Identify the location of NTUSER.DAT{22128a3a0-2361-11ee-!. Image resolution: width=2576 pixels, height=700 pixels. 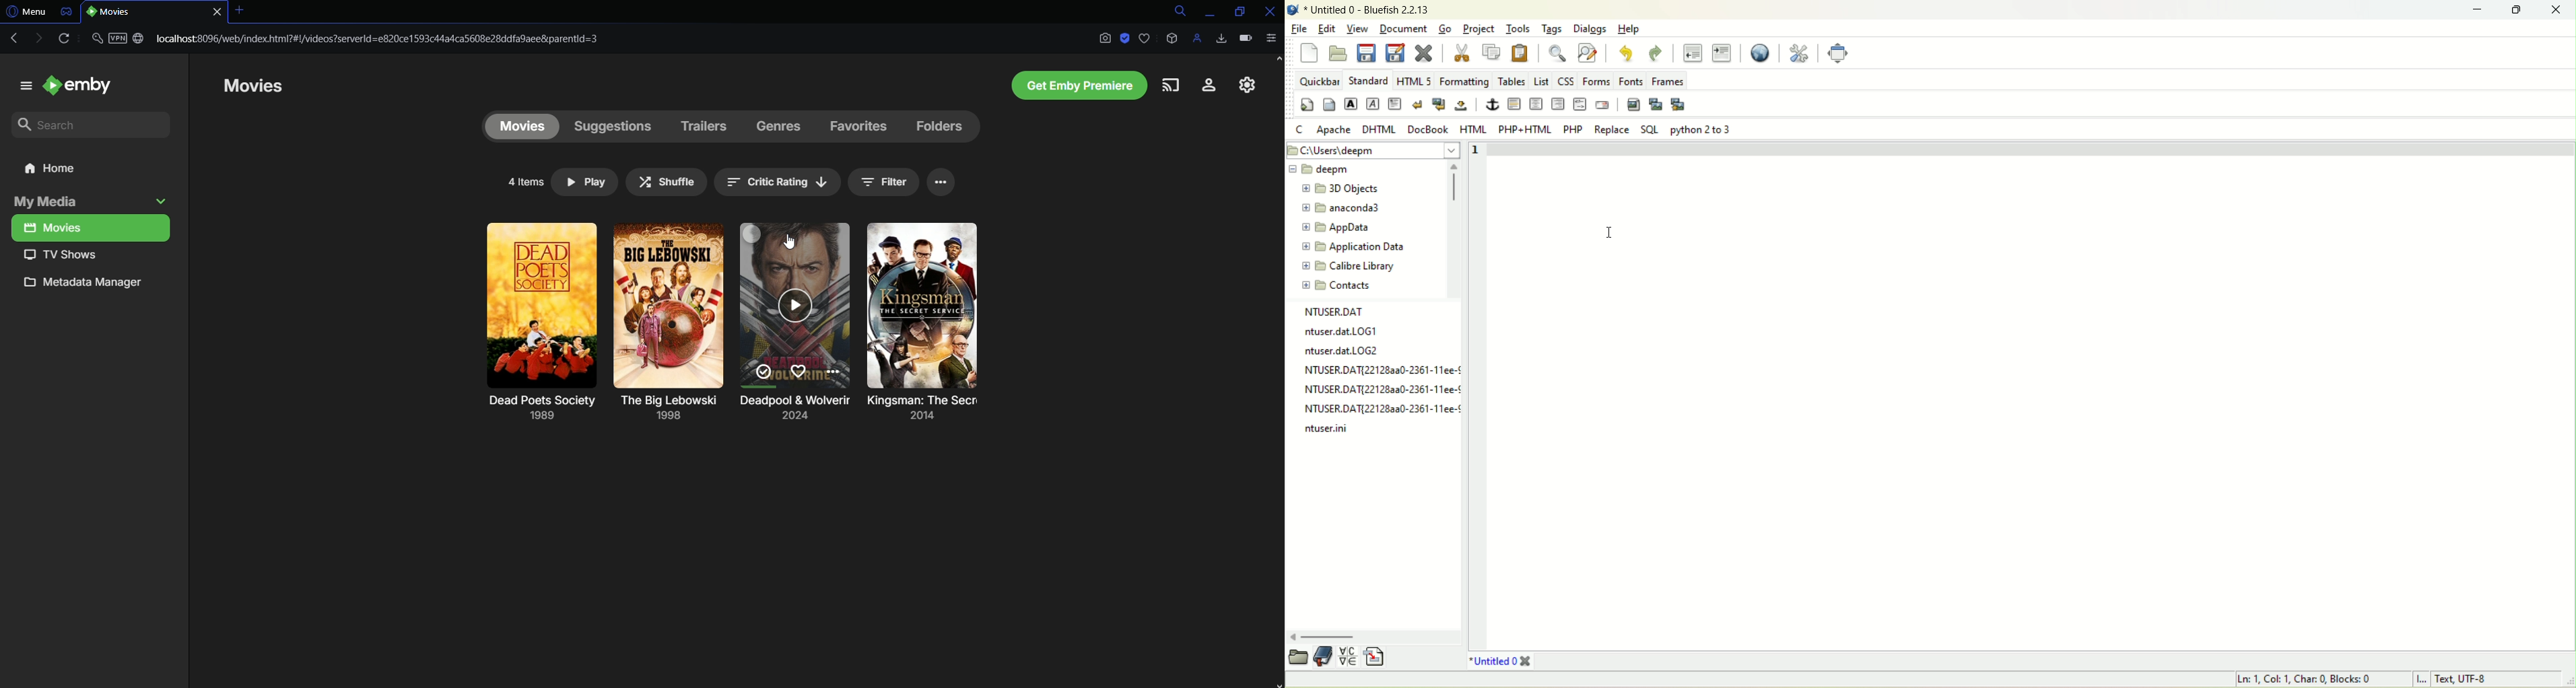
(1378, 368).